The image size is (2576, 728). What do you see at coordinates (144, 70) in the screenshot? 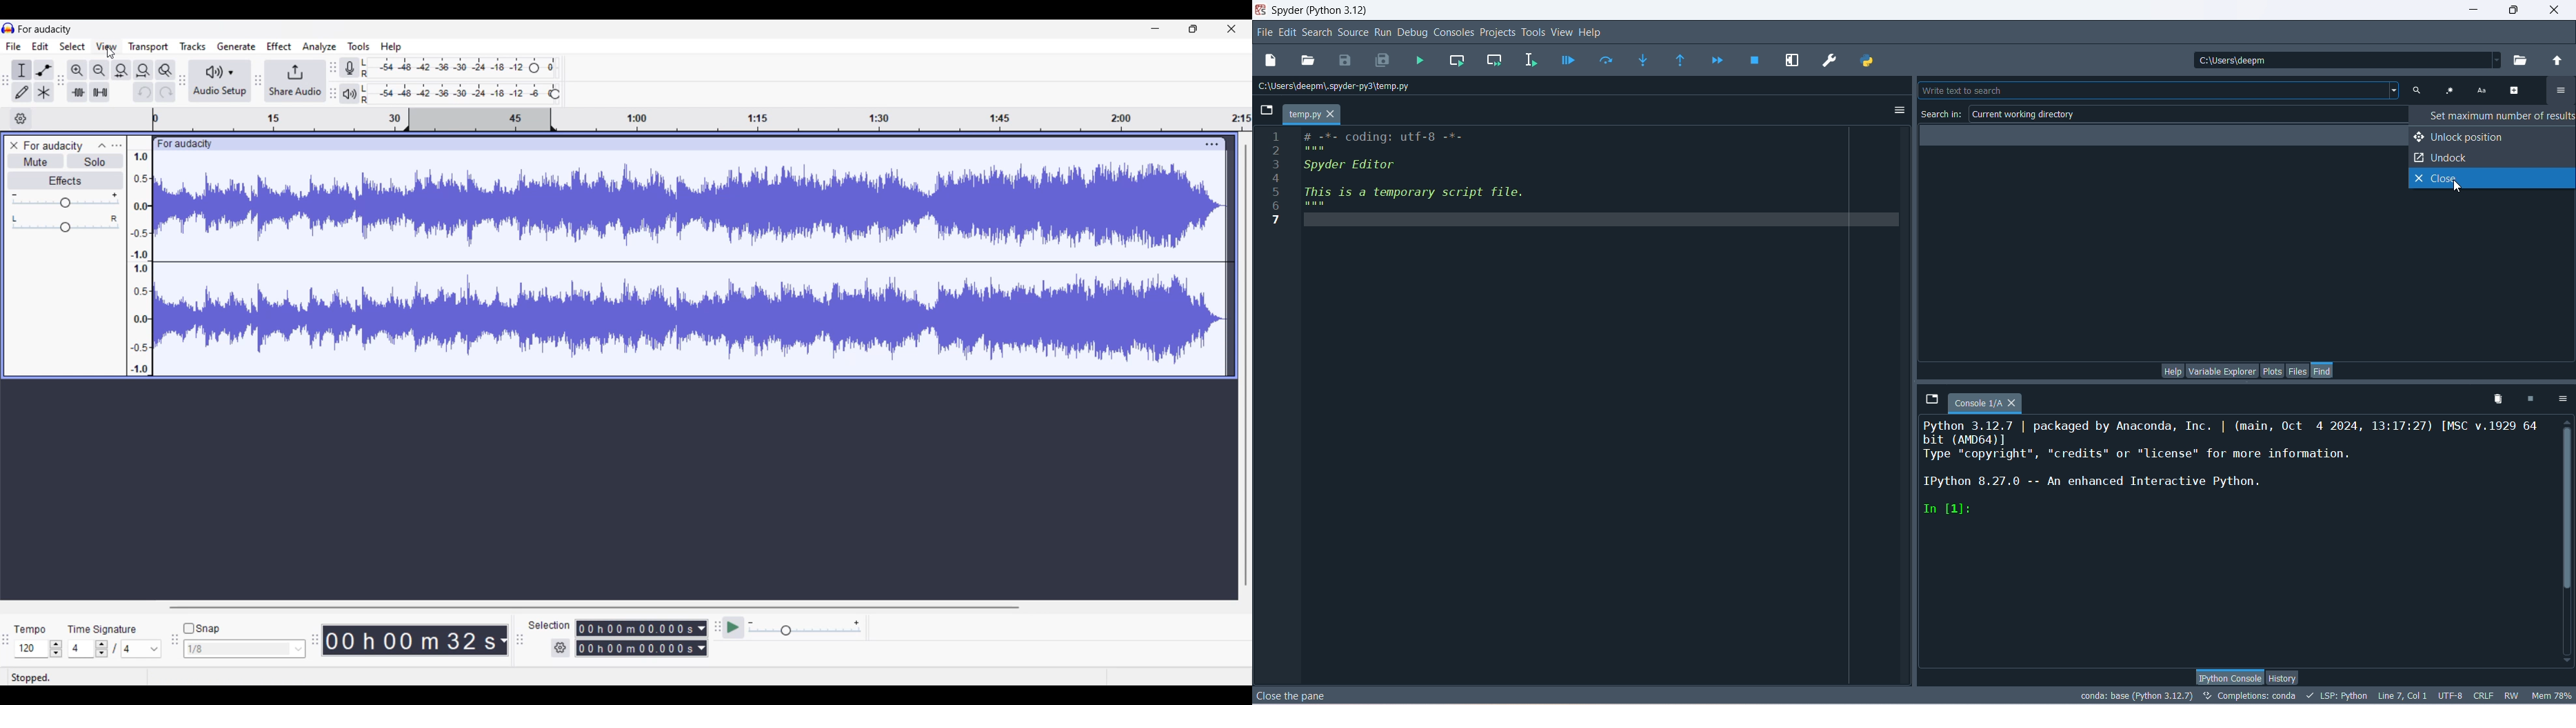
I see `Fit project to width` at bounding box center [144, 70].